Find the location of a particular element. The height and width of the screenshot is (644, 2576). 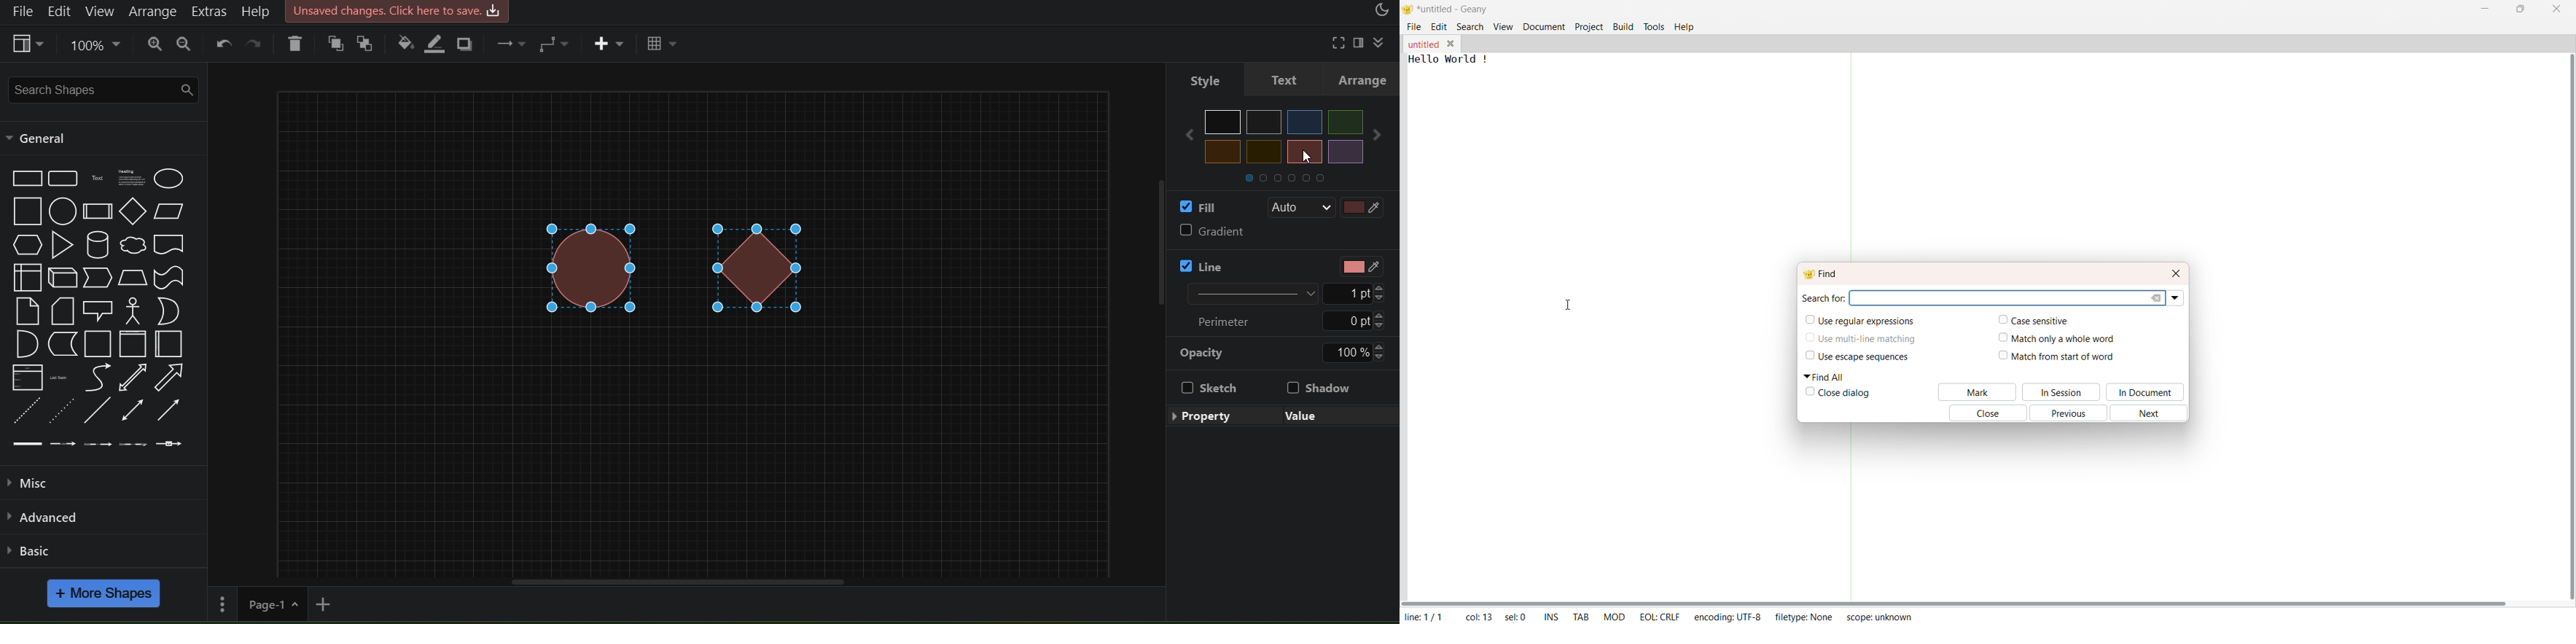

Line 1/1 is located at coordinates (1426, 615).